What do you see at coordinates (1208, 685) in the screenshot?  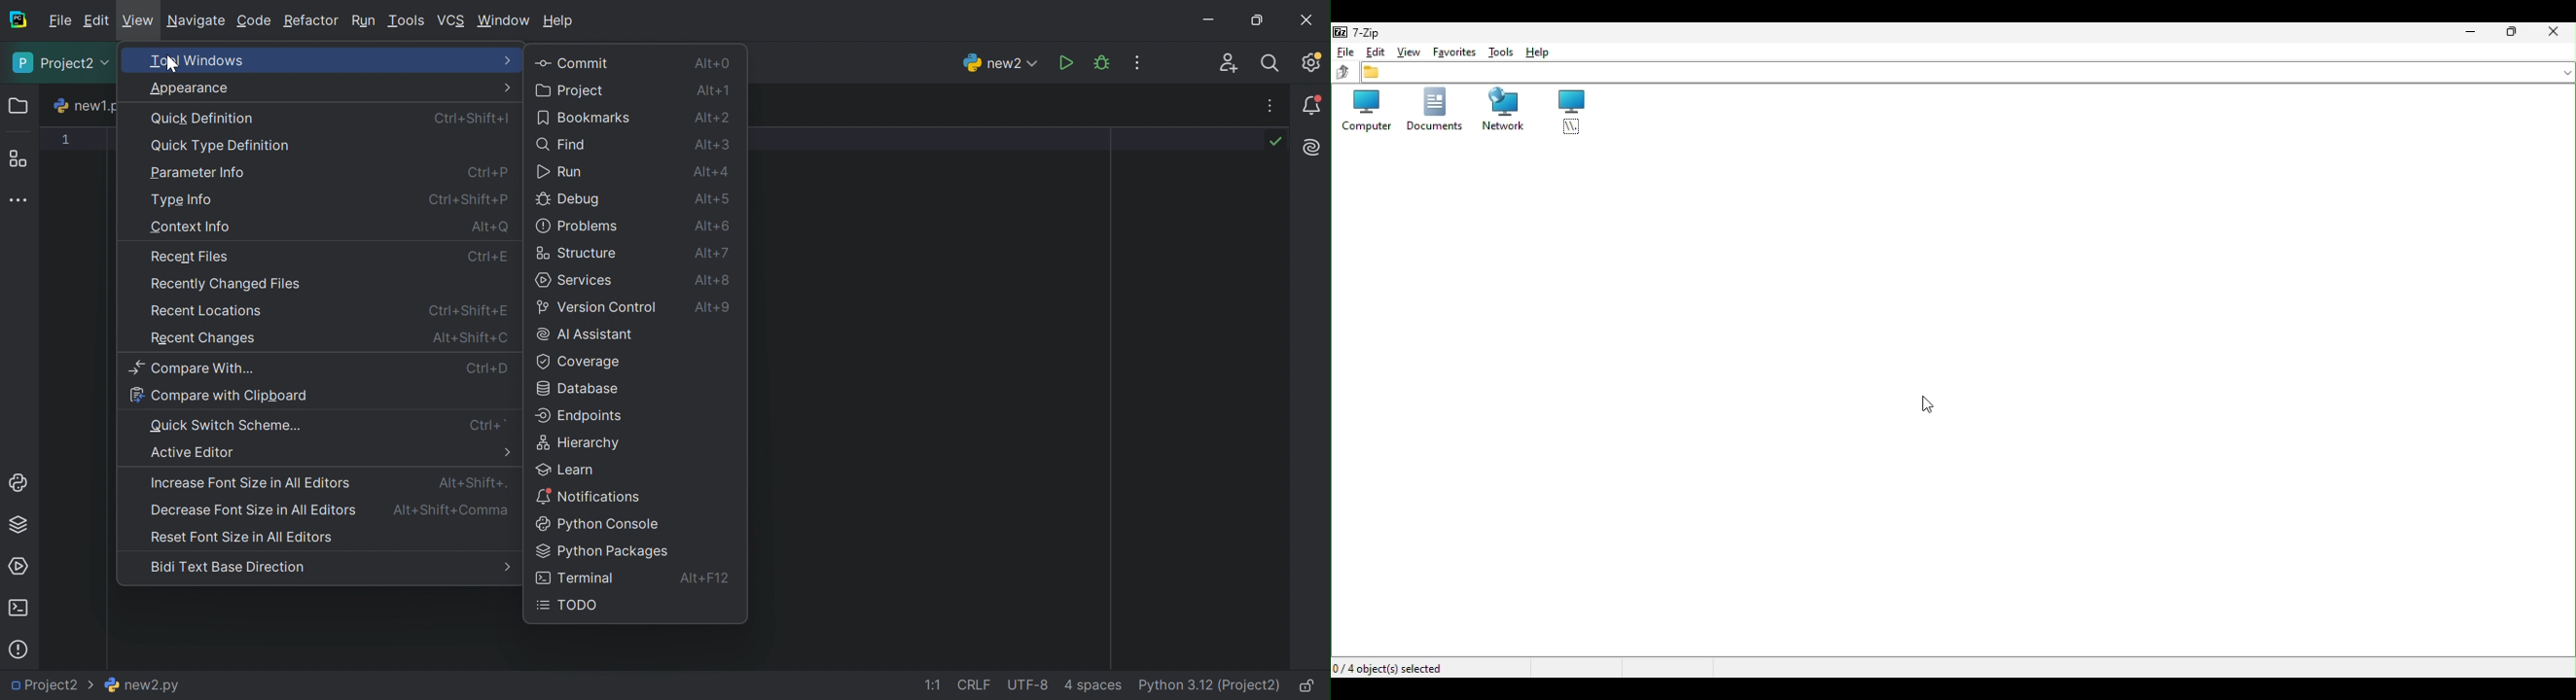 I see `Python 3.12 (Project2)` at bounding box center [1208, 685].